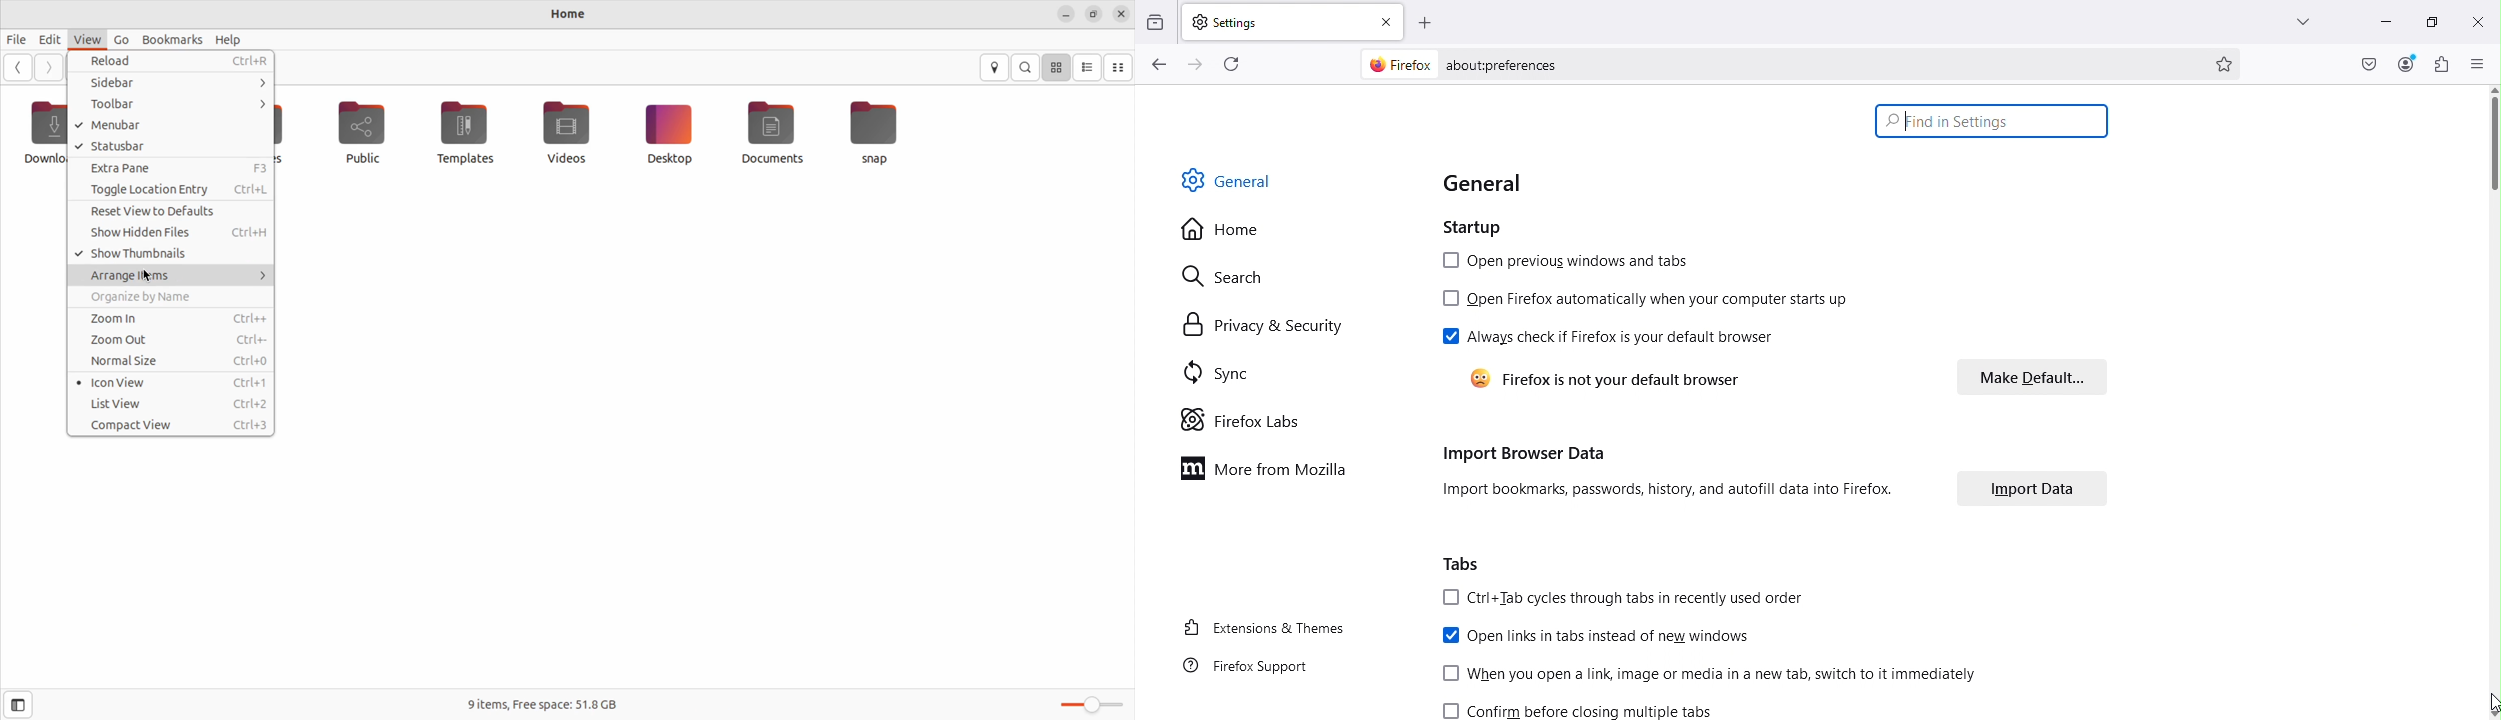 This screenshot has width=2520, height=728. Describe the element at coordinates (171, 382) in the screenshot. I see `icon view` at that location.